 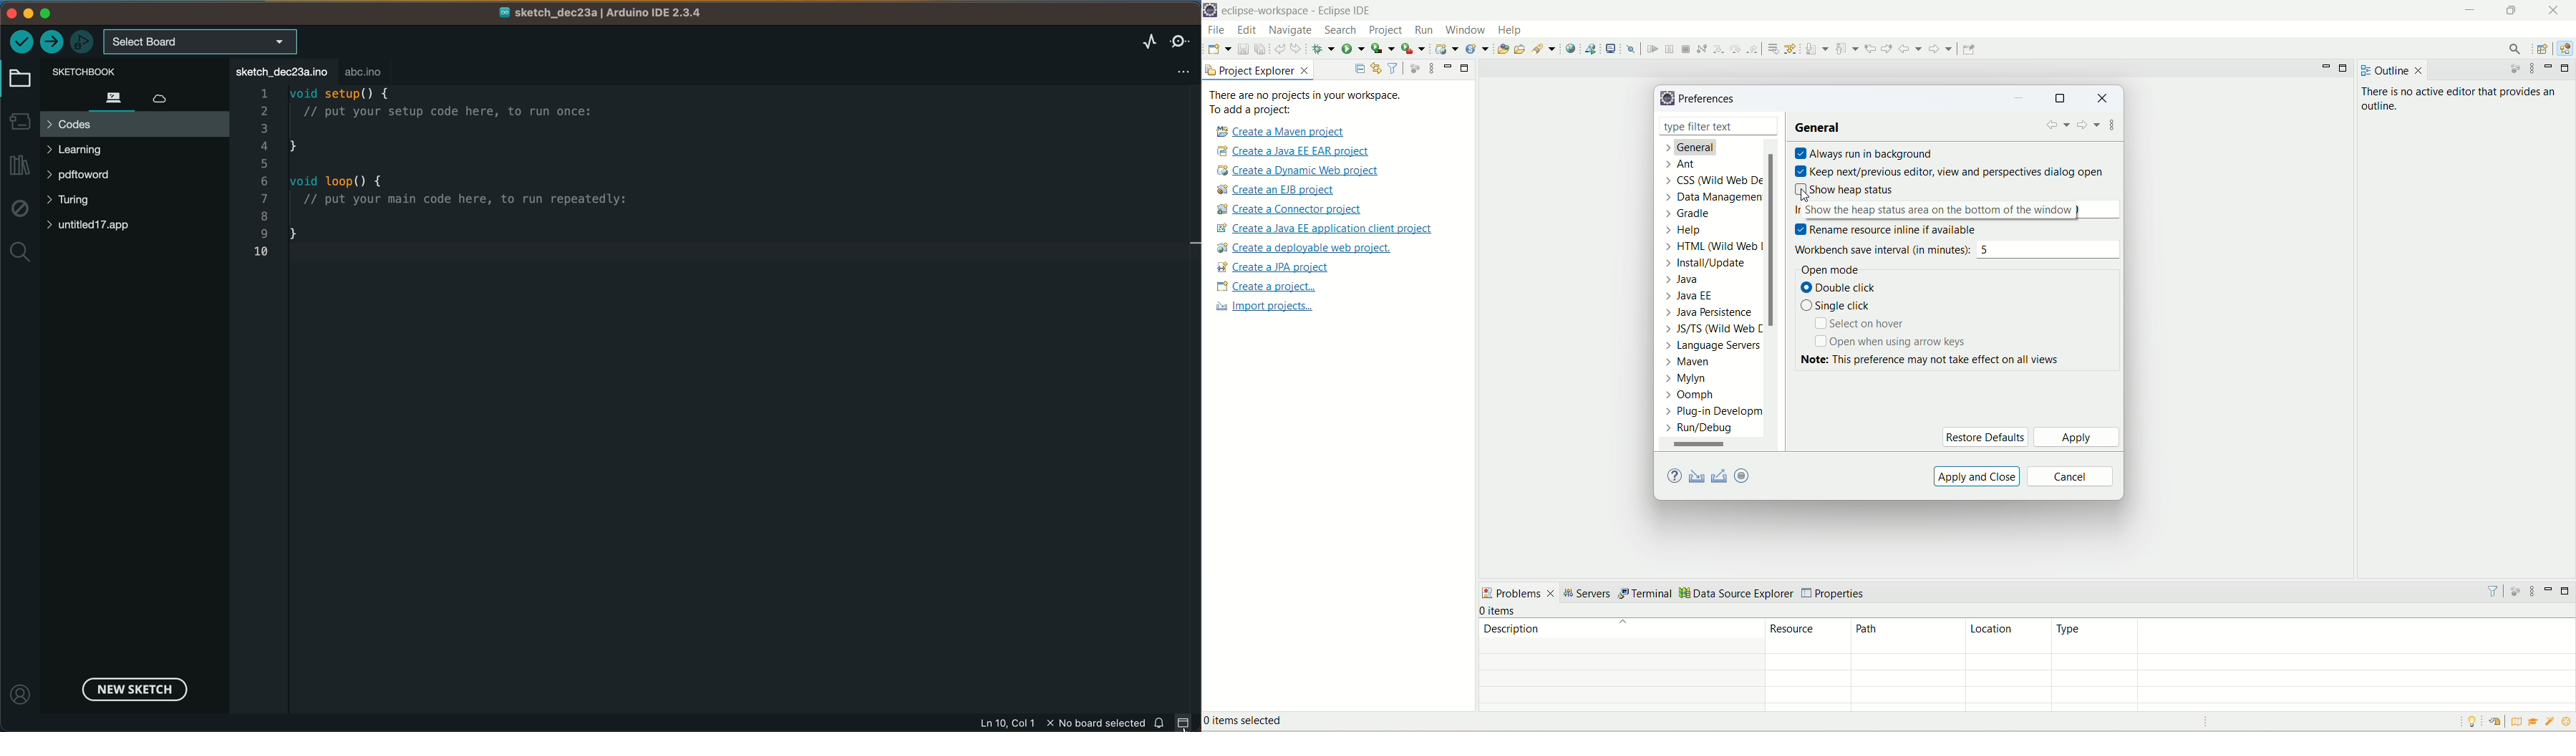 I want to click on minimize, so click(x=2326, y=70).